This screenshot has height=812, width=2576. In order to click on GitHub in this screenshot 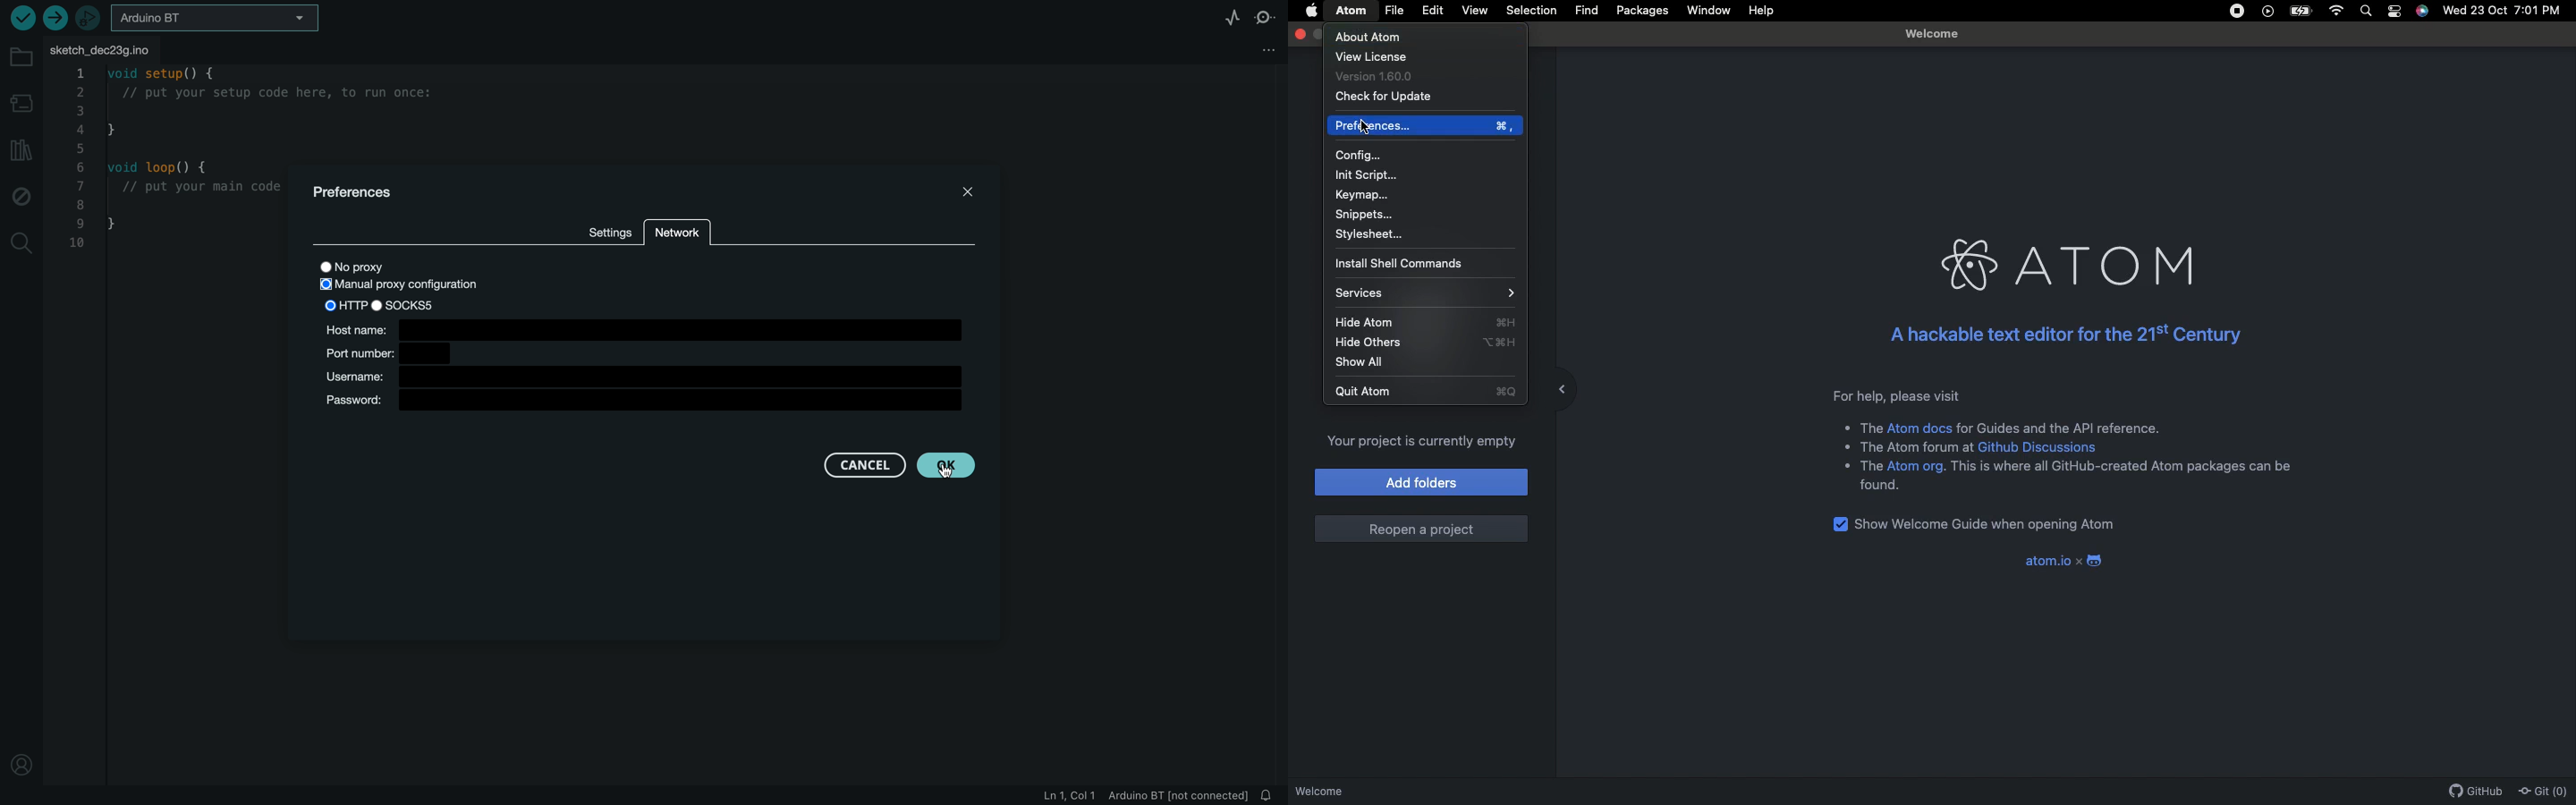, I will do `click(2471, 792)`.